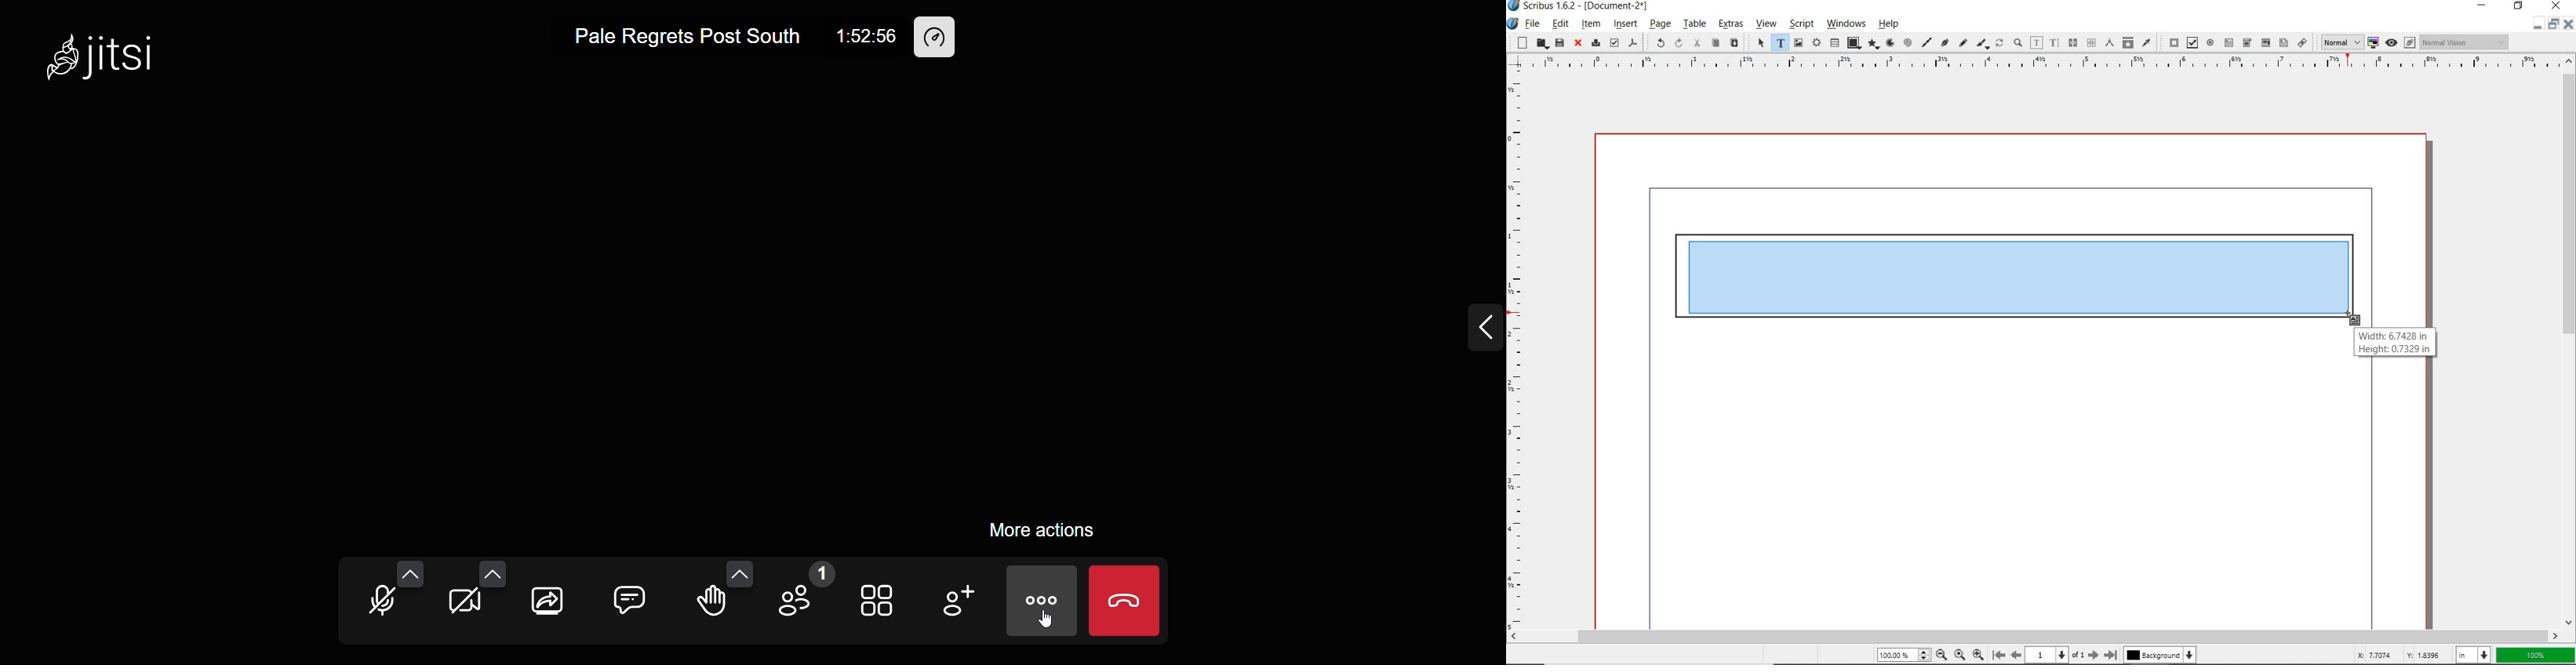 The width and height of the screenshot is (2576, 672). What do you see at coordinates (2266, 43) in the screenshot?
I see `pdf combo box` at bounding box center [2266, 43].